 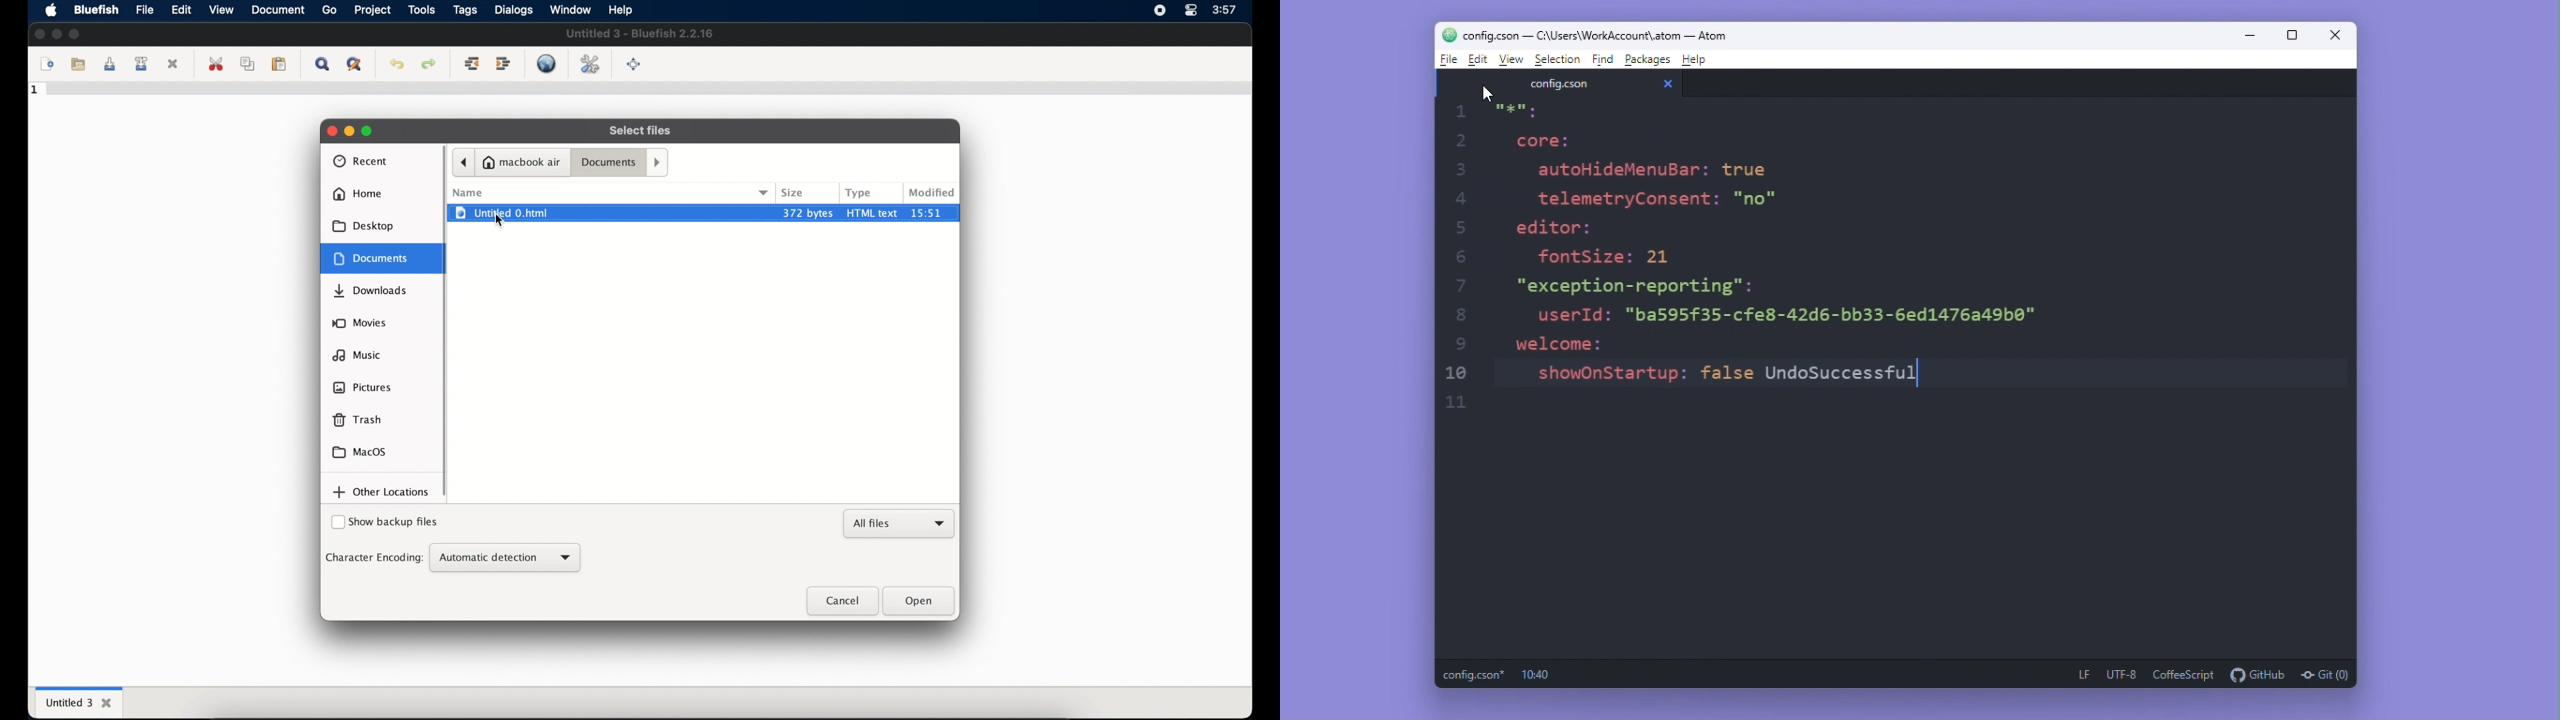 I want to click on open, so click(x=77, y=63).